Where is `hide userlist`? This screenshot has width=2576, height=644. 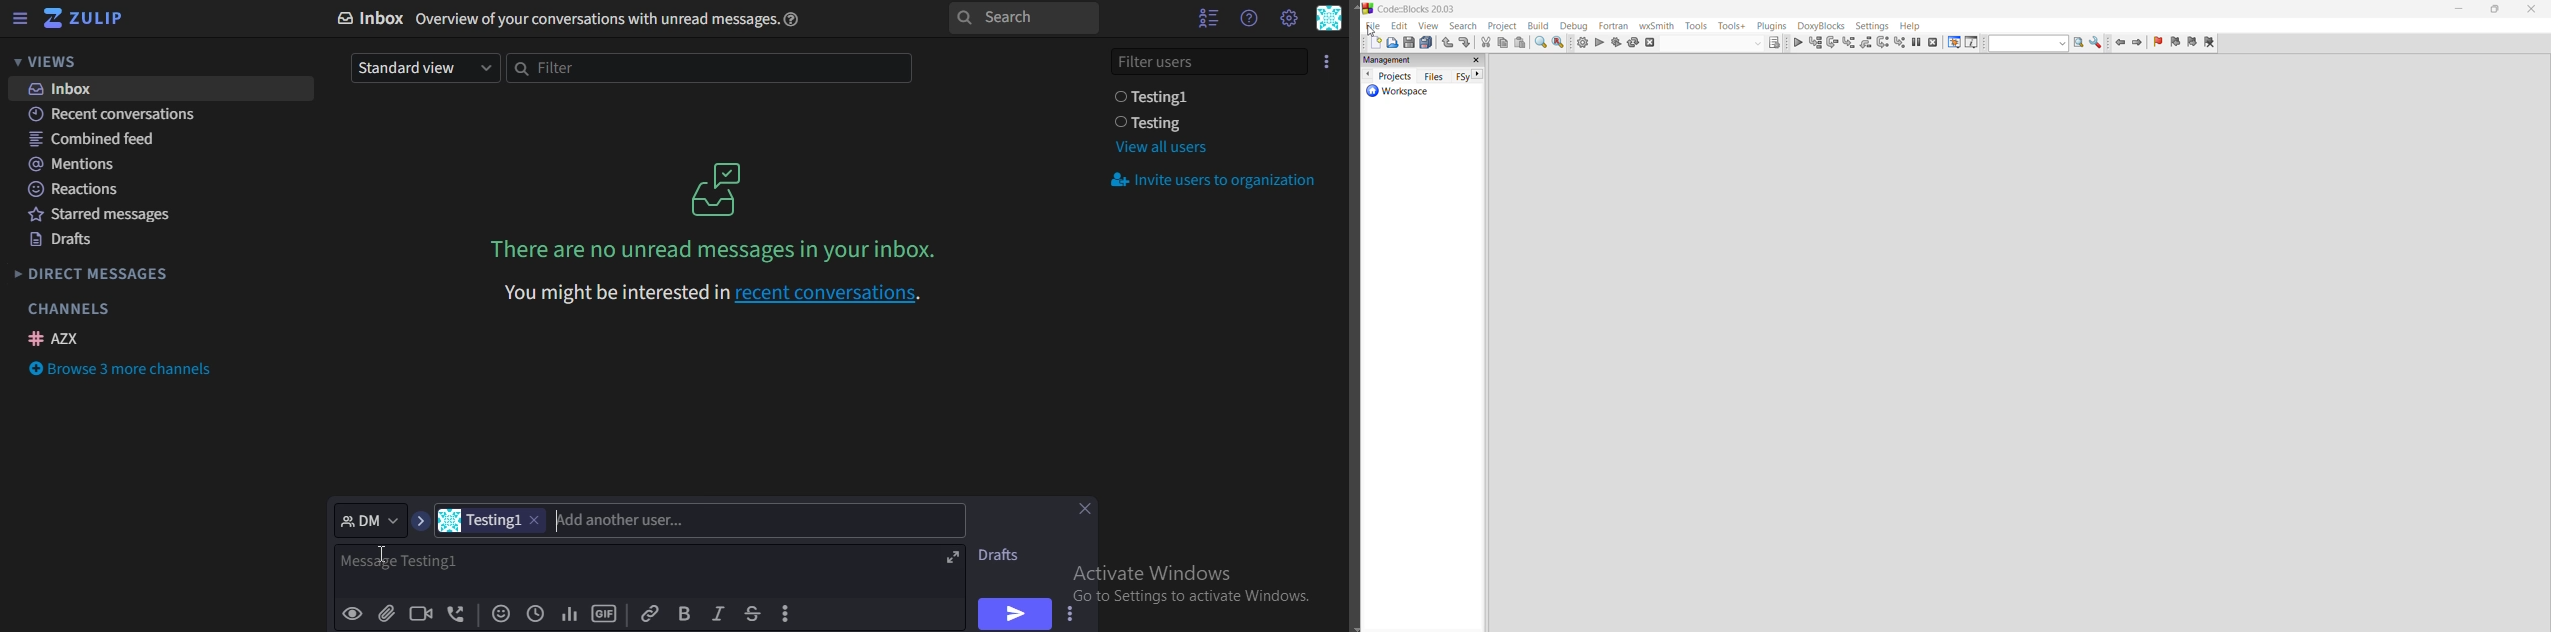
hide userlist is located at coordinates (1203, 18).